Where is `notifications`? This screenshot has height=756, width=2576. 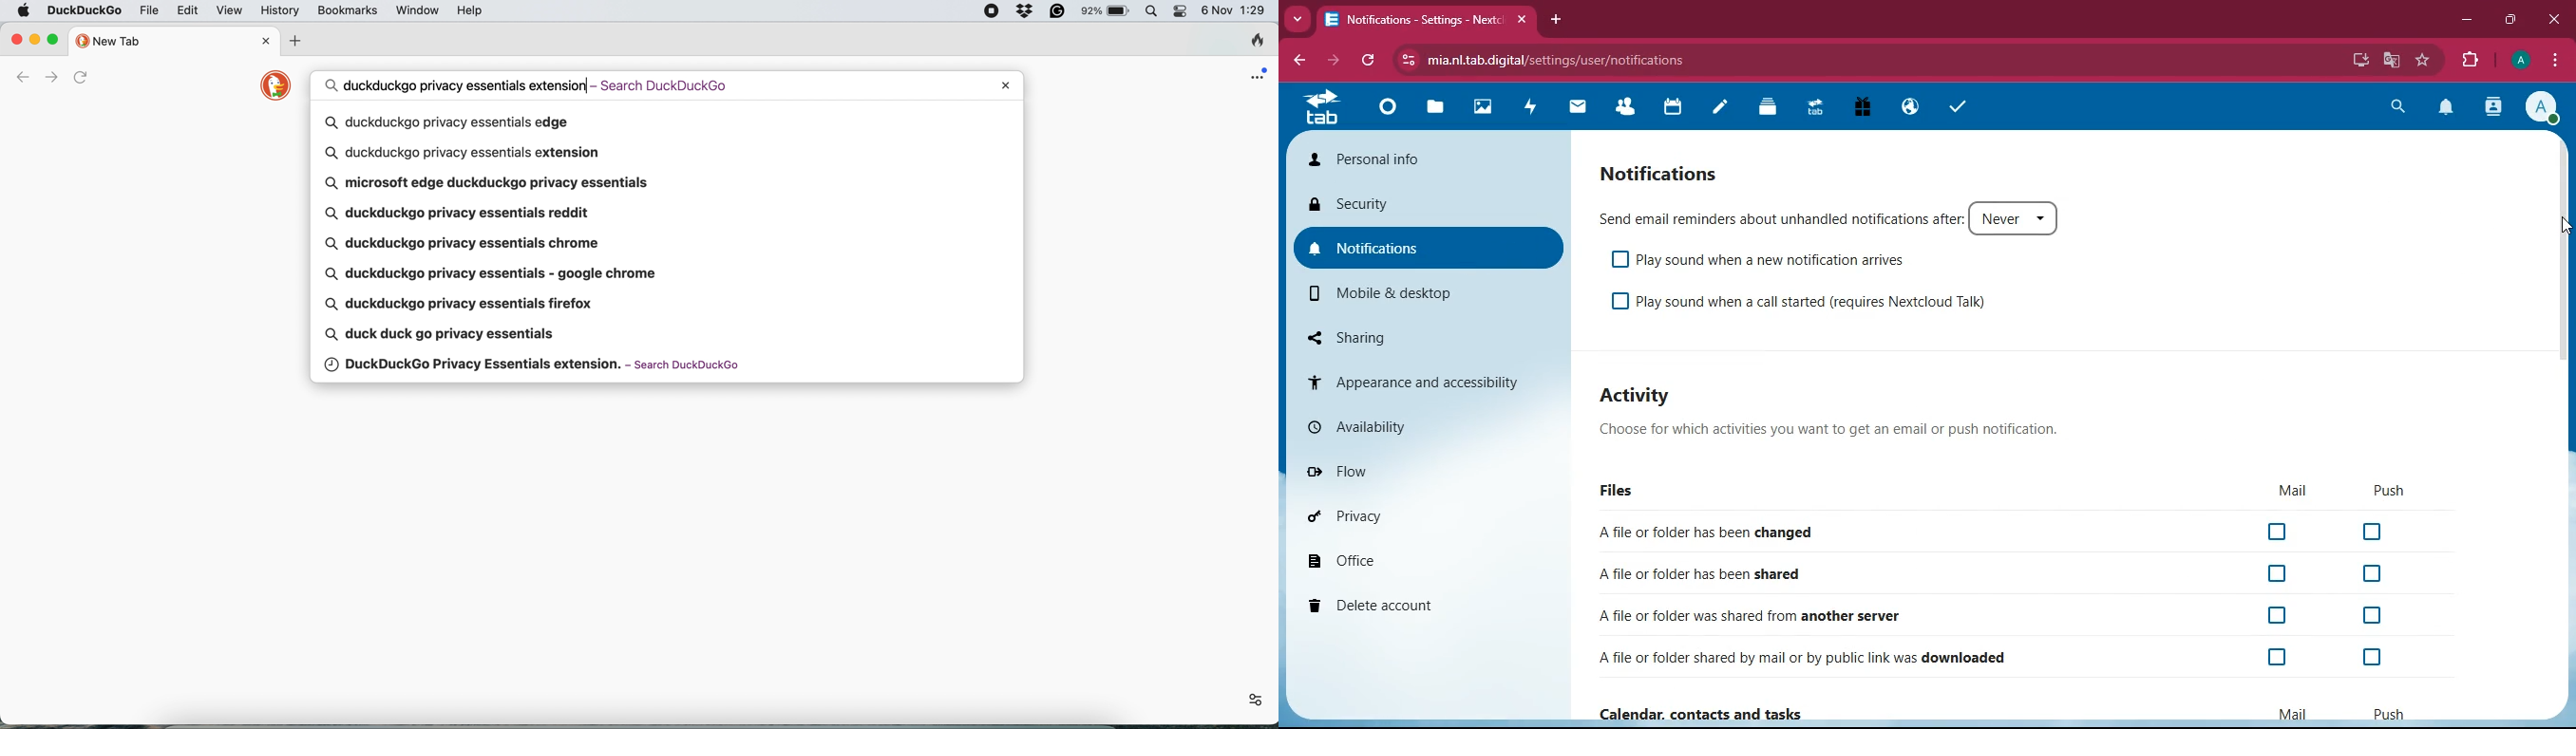
notifications is located at coordinates (1661, 174).